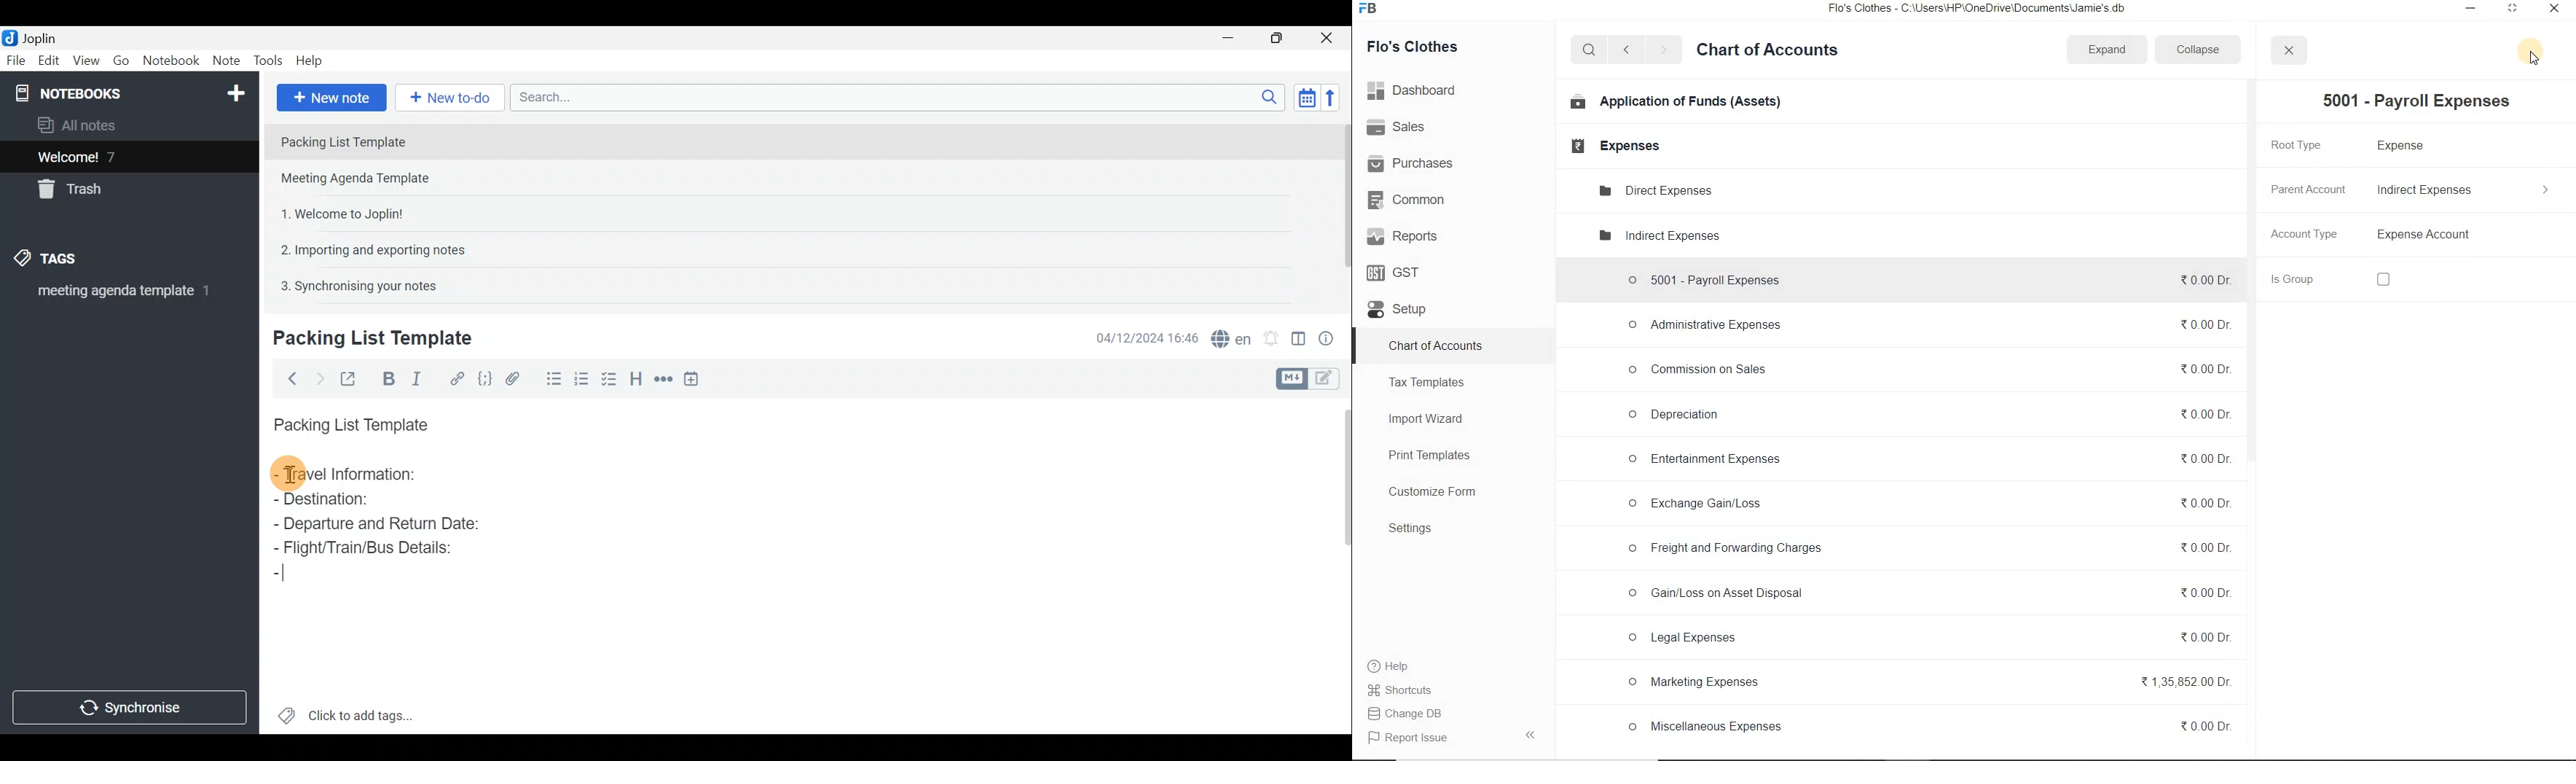  Describe the element at coordinates (87, 61) in the screenshot. I see `View` at that location.